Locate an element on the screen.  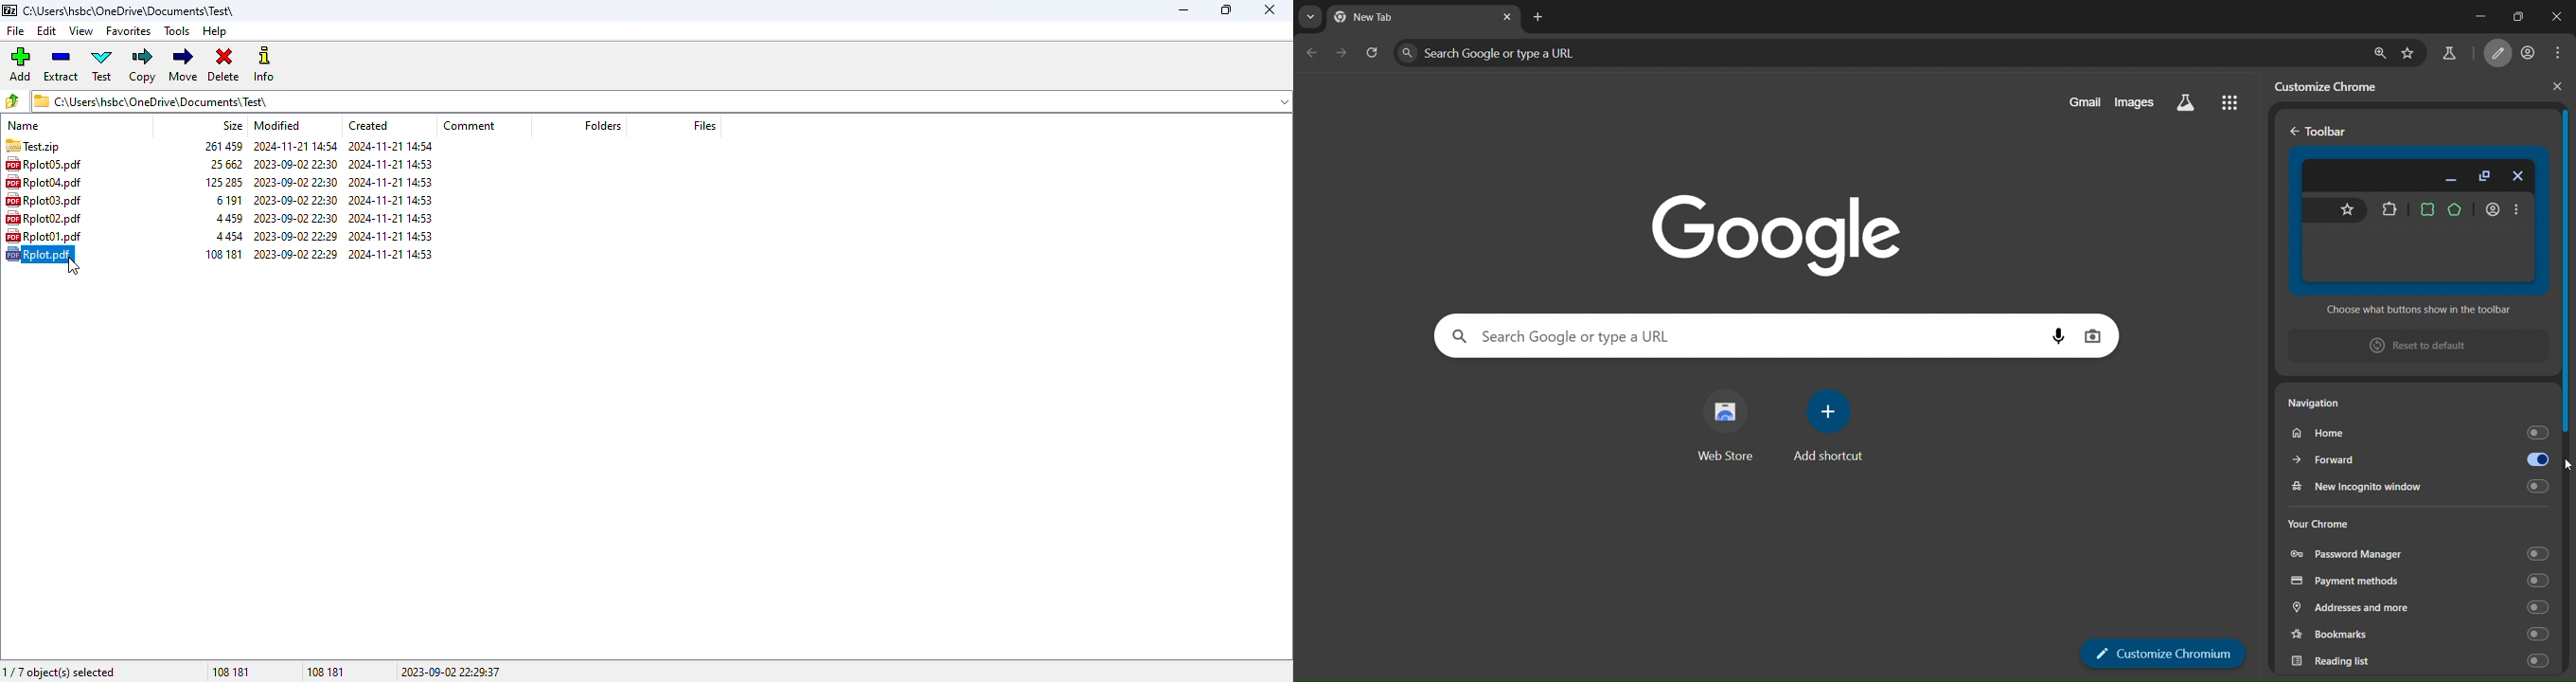
favorites is located at coordinates (129, 31).